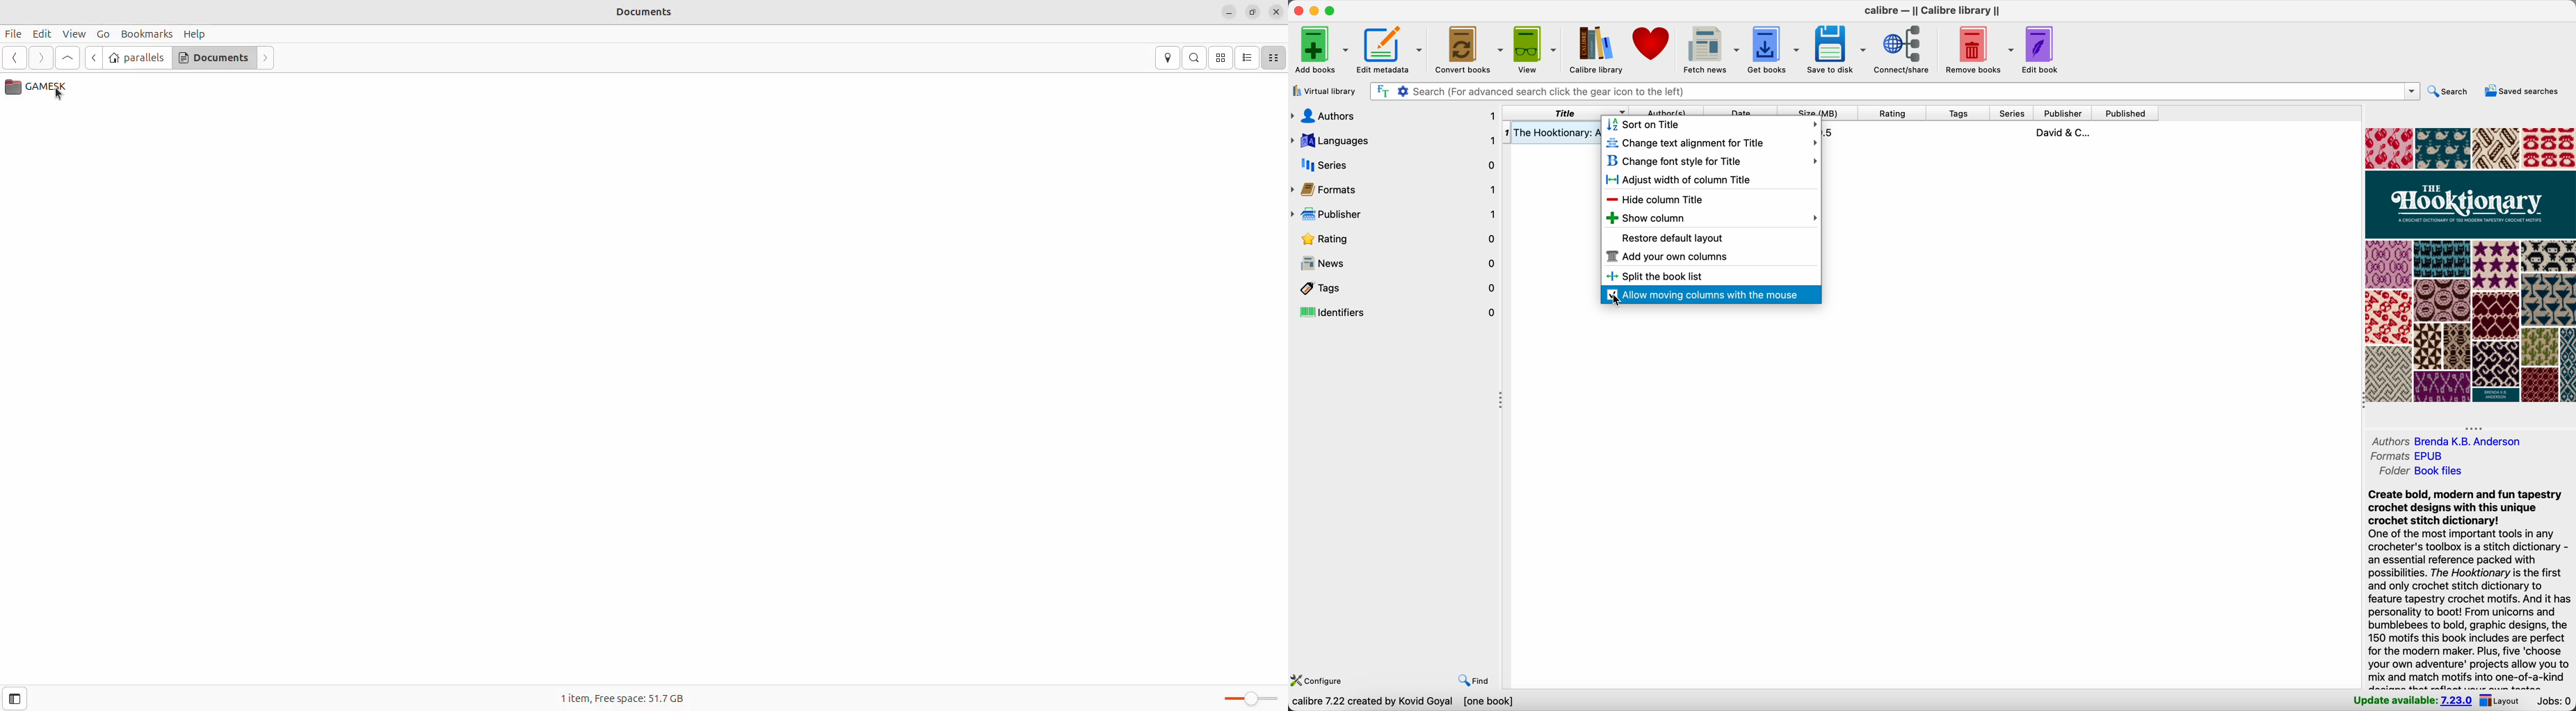 The height and width of the screenshot is (728, 2576). What do you see at coordinates (1684, 180) in the screenshot?
I see `adjust width of column title` at bounding box center [1684, 180].